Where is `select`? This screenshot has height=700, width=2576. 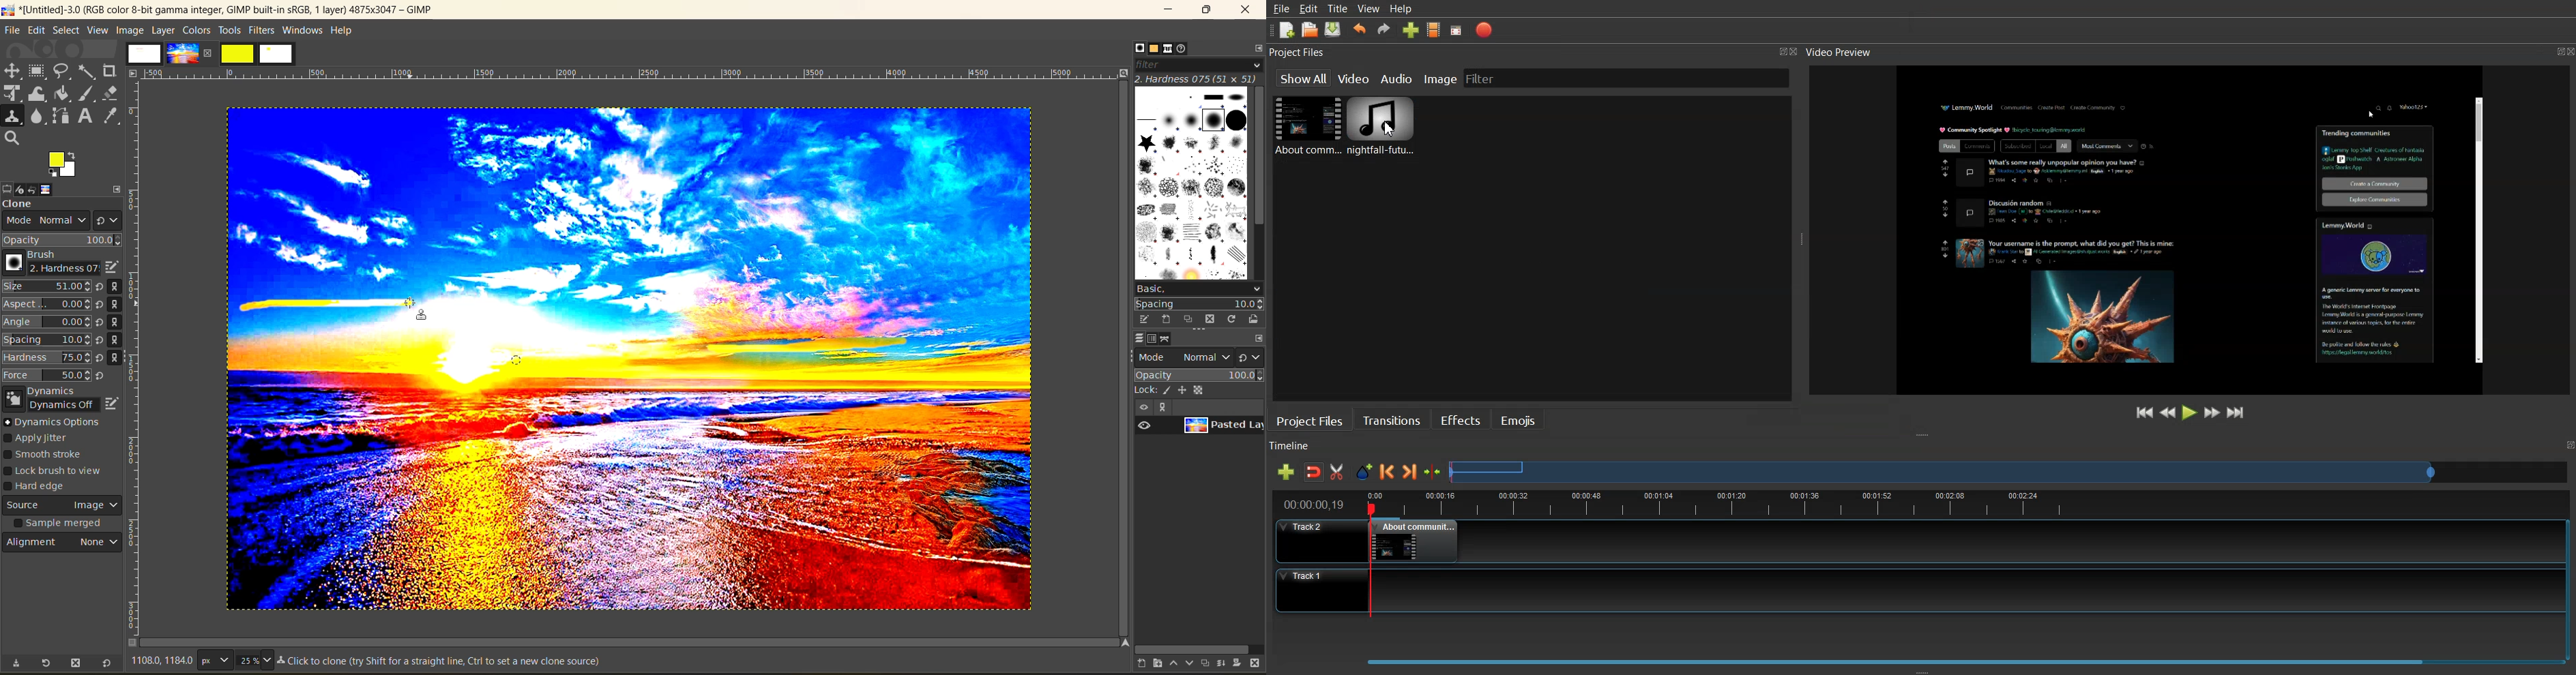
select is located at coordinates (66, 30).